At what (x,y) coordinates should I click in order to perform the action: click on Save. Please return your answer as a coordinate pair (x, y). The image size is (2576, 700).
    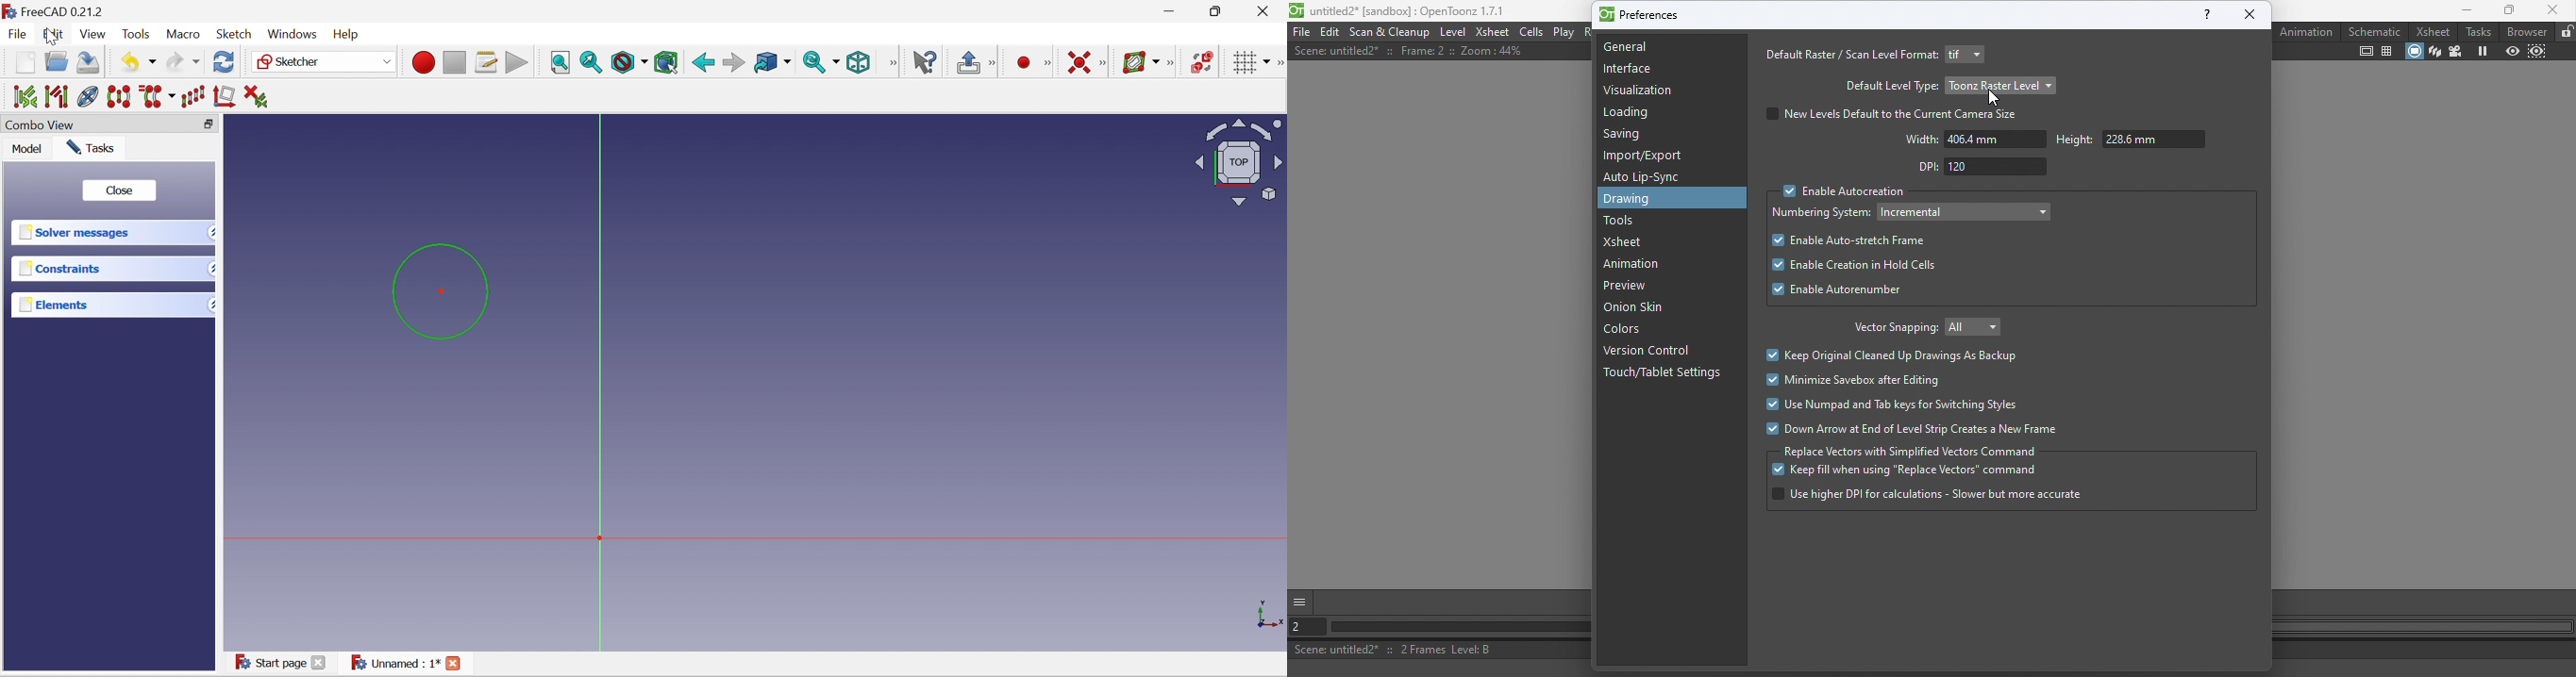
    Looking at the image, I should click on (89, 62).